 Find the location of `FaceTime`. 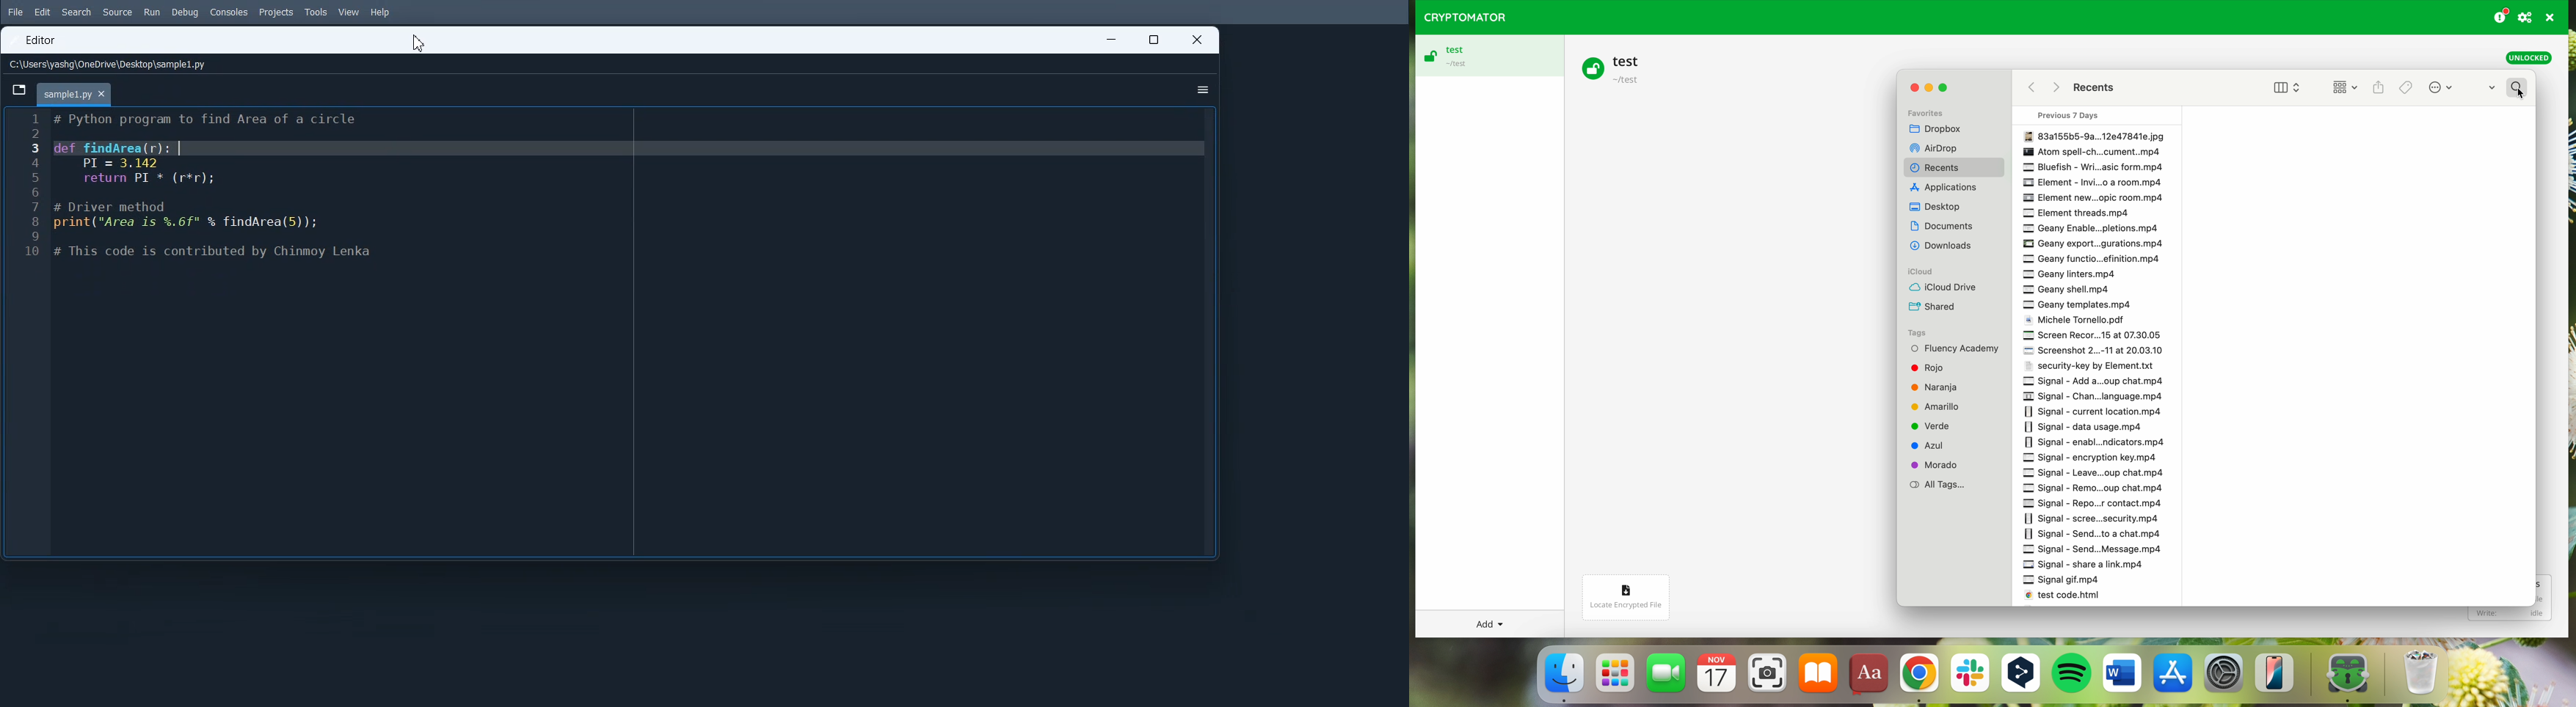

FaceTime is located at coordinates (1667, 676).